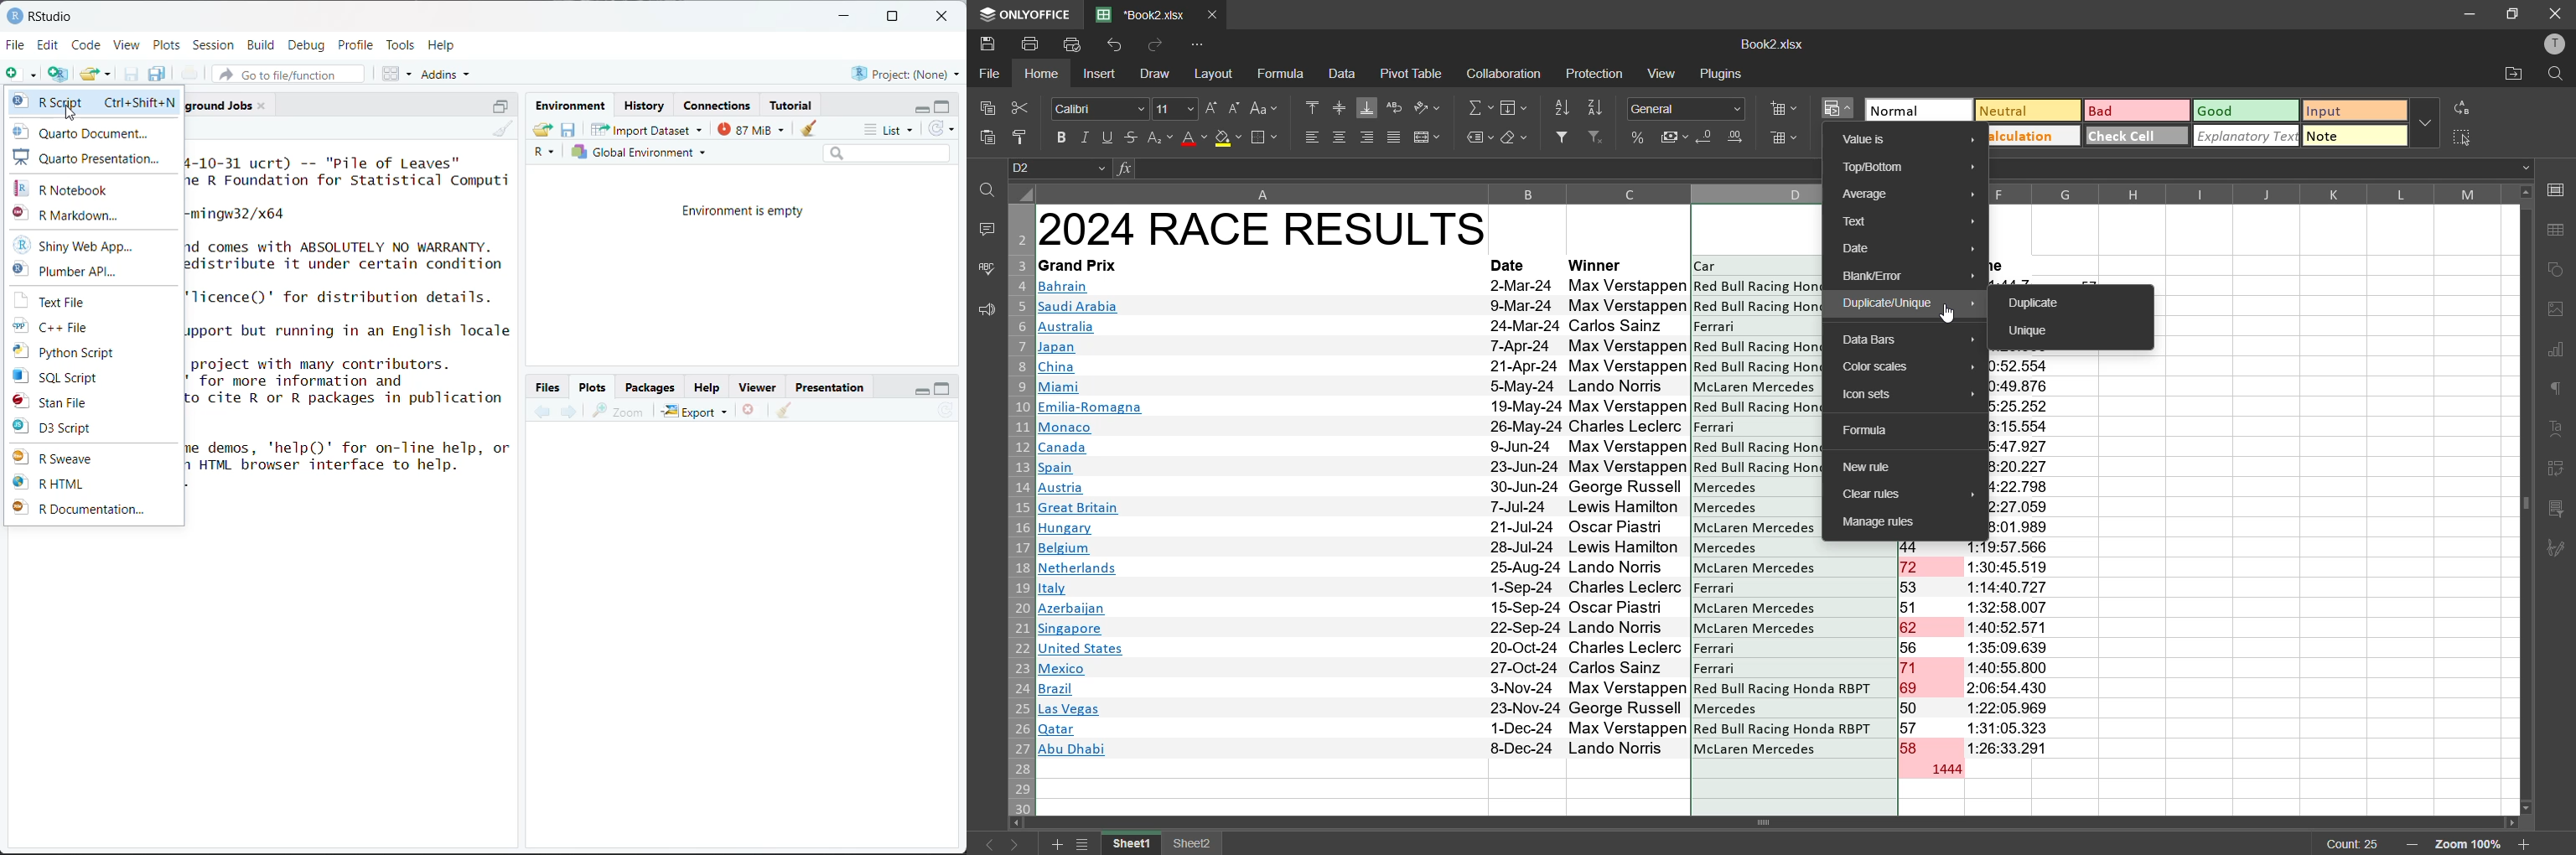 The height and width of the screenshot is (868, 2576). What do you see at coordinates (55, 404) in the screenshot?
I see `Stan File` at bounding box center [55, 404].